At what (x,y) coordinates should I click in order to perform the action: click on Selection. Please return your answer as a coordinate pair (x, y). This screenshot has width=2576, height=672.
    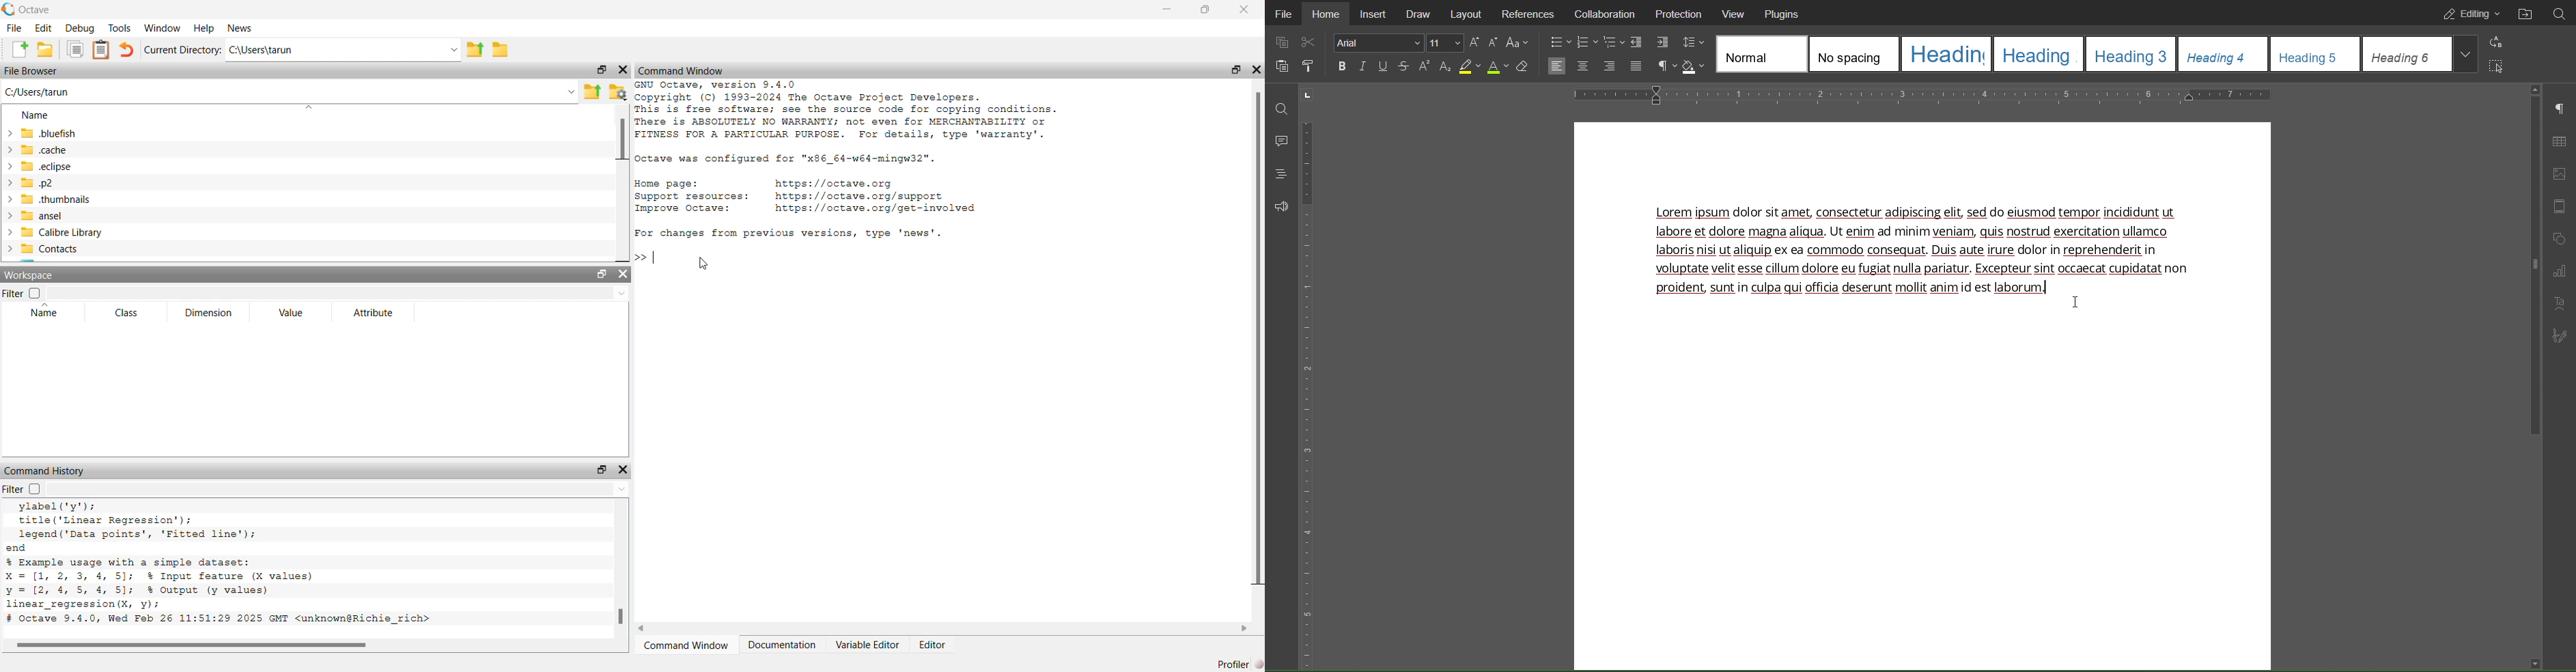
    Looking at the image, I should click on (2496, 64).